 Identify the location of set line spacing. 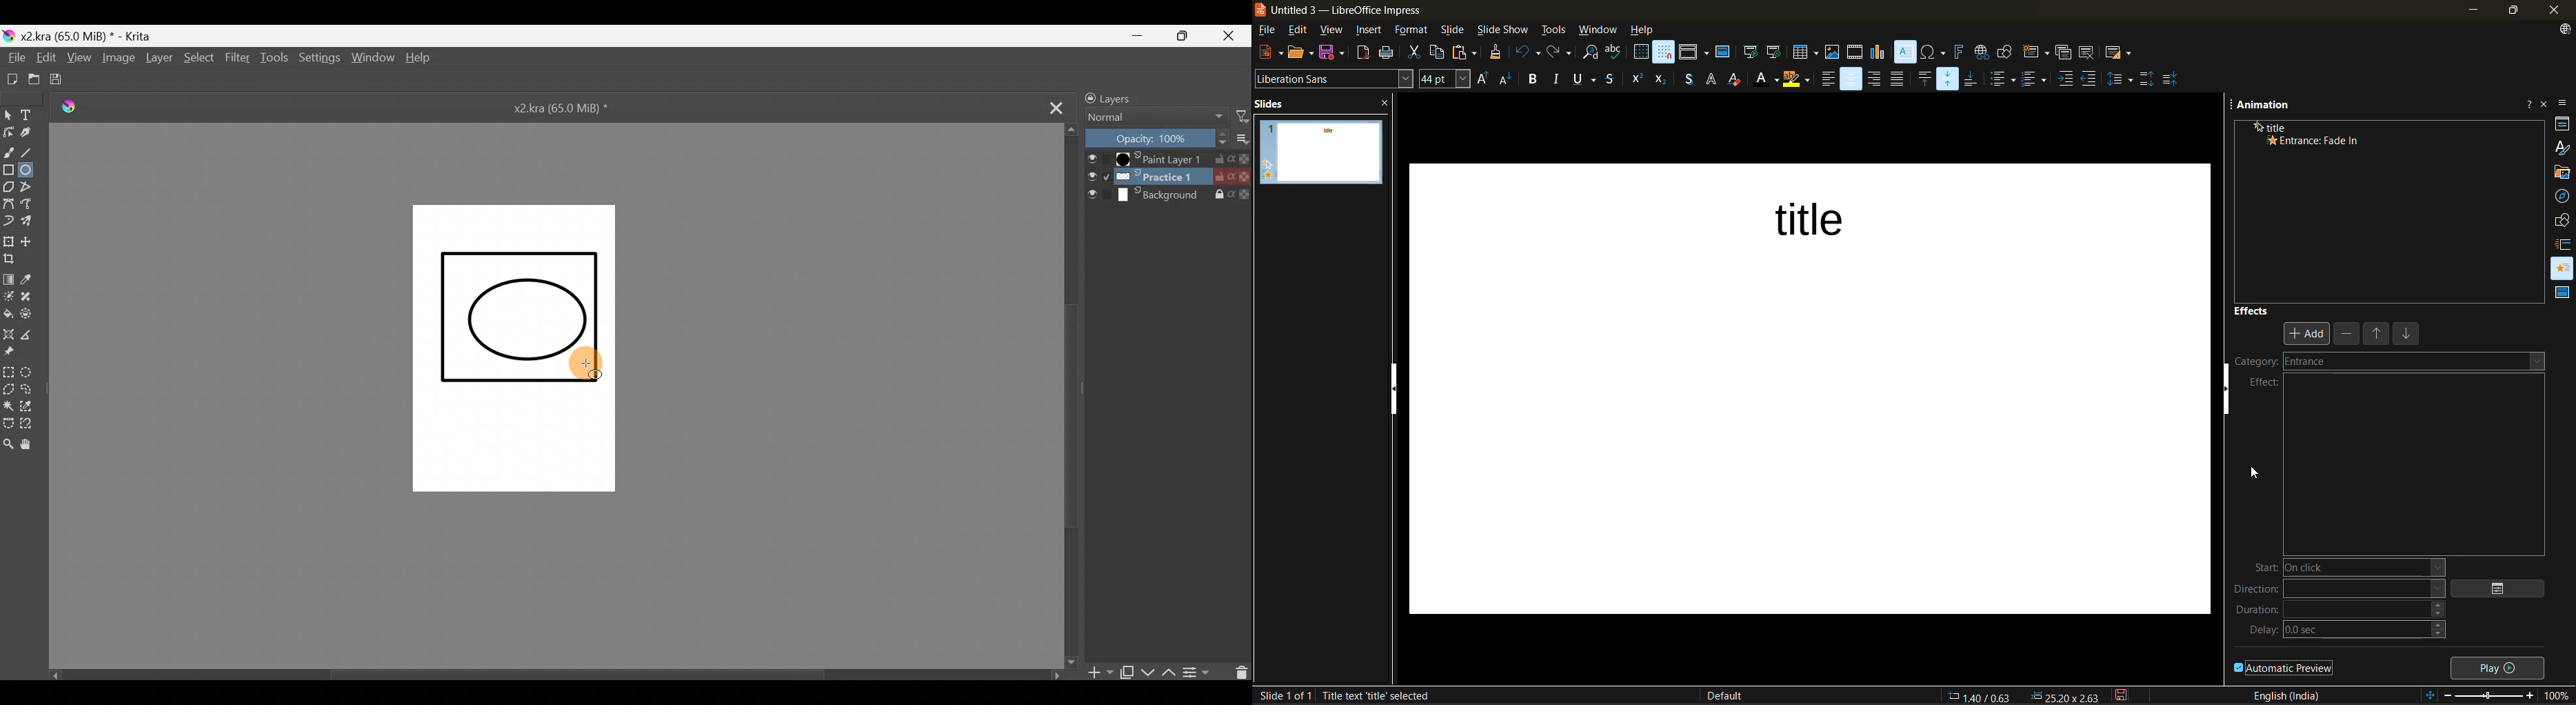
(2121, 78).